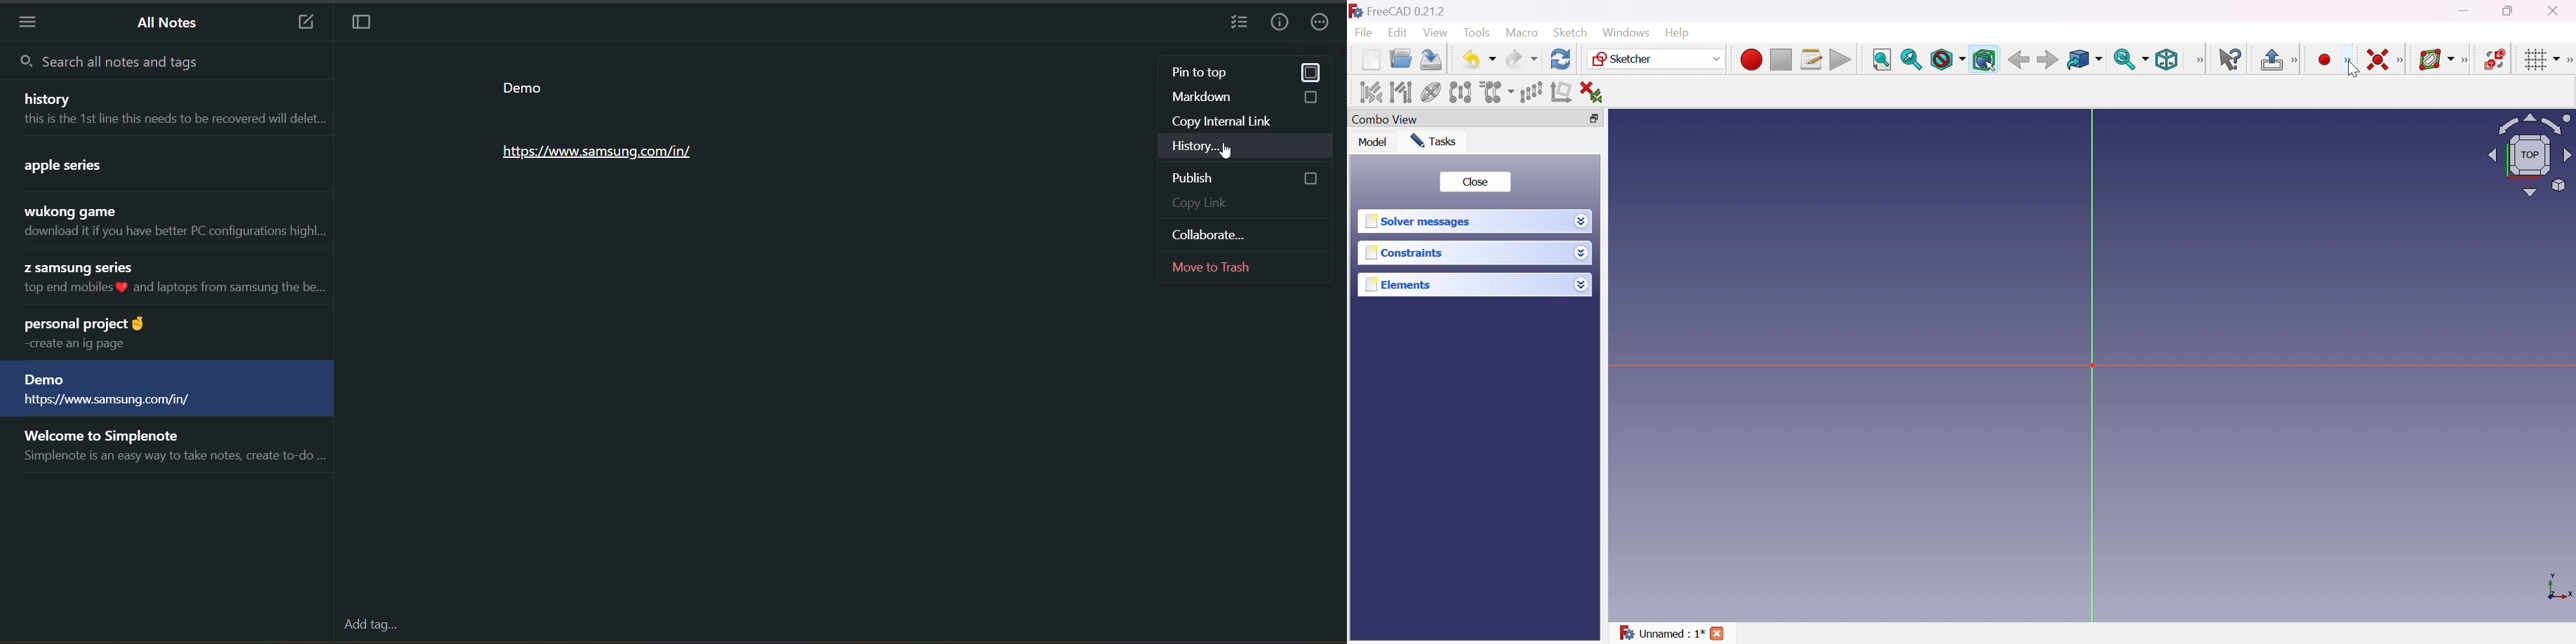 The image size is (2576, 644). What do you see at coordinates (370, 626) in the screenshot?
I see `add tag` at bounding box center [370, 626].